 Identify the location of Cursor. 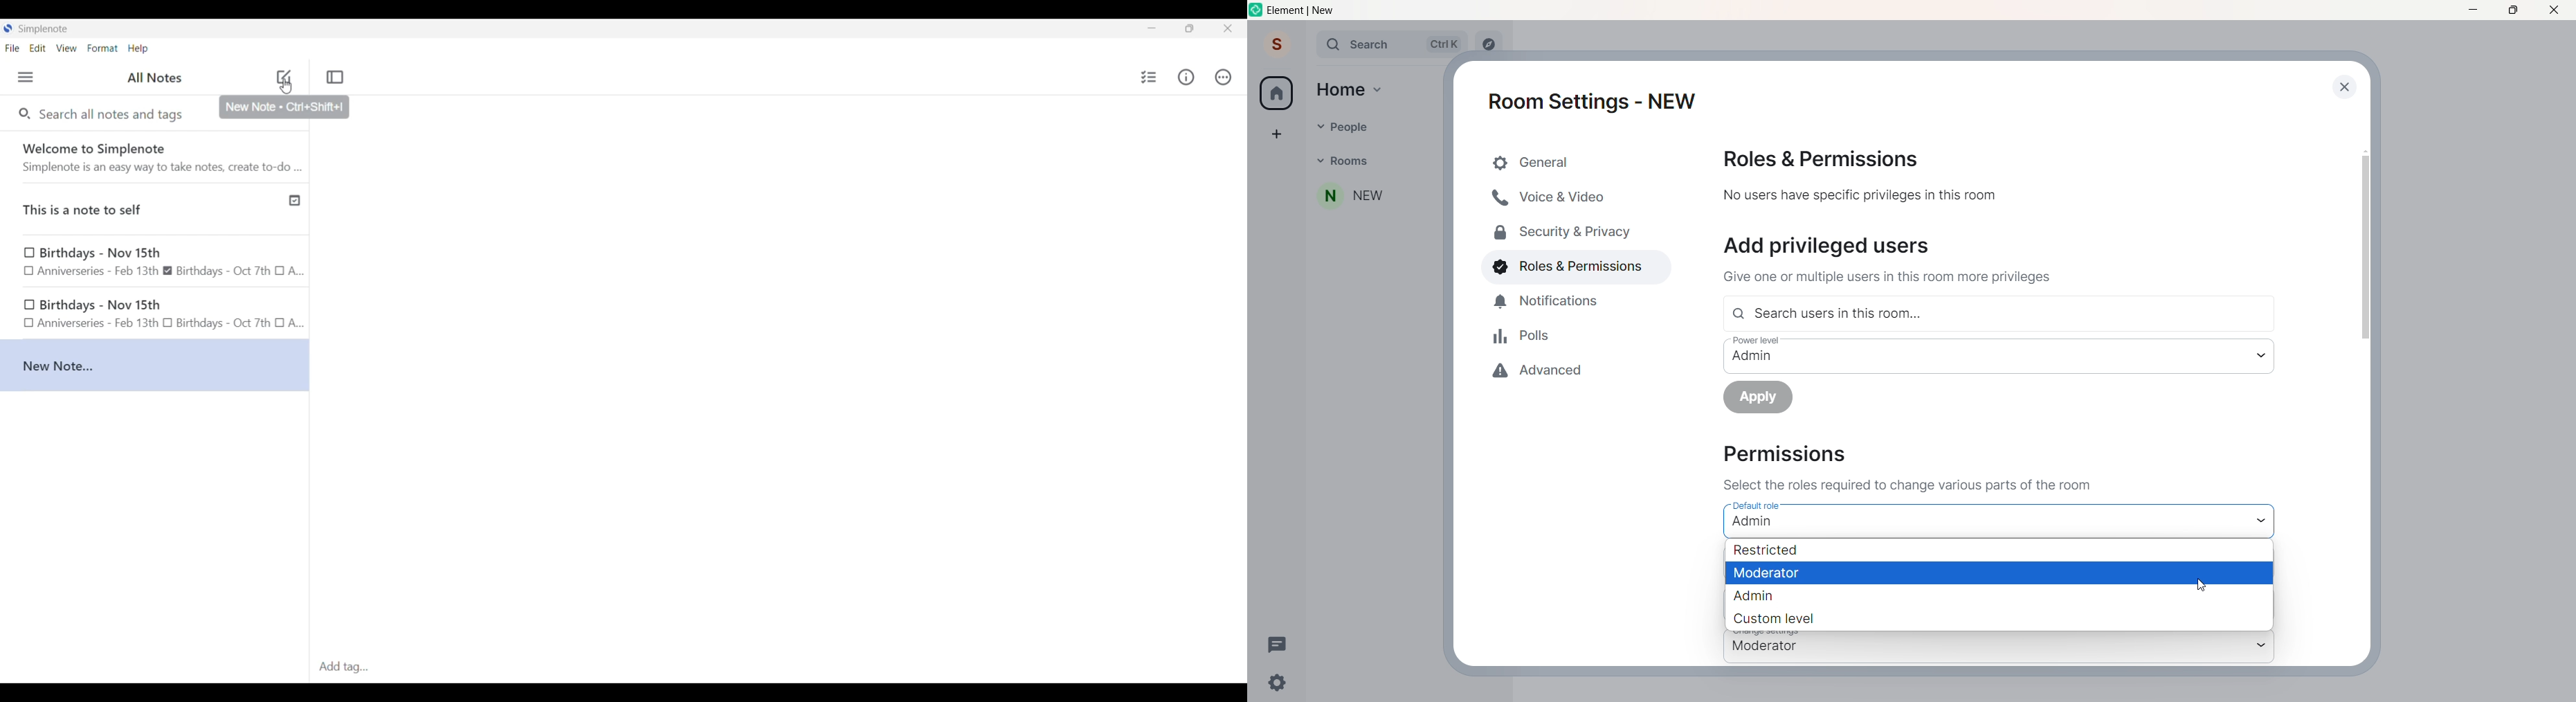
(287, 86).